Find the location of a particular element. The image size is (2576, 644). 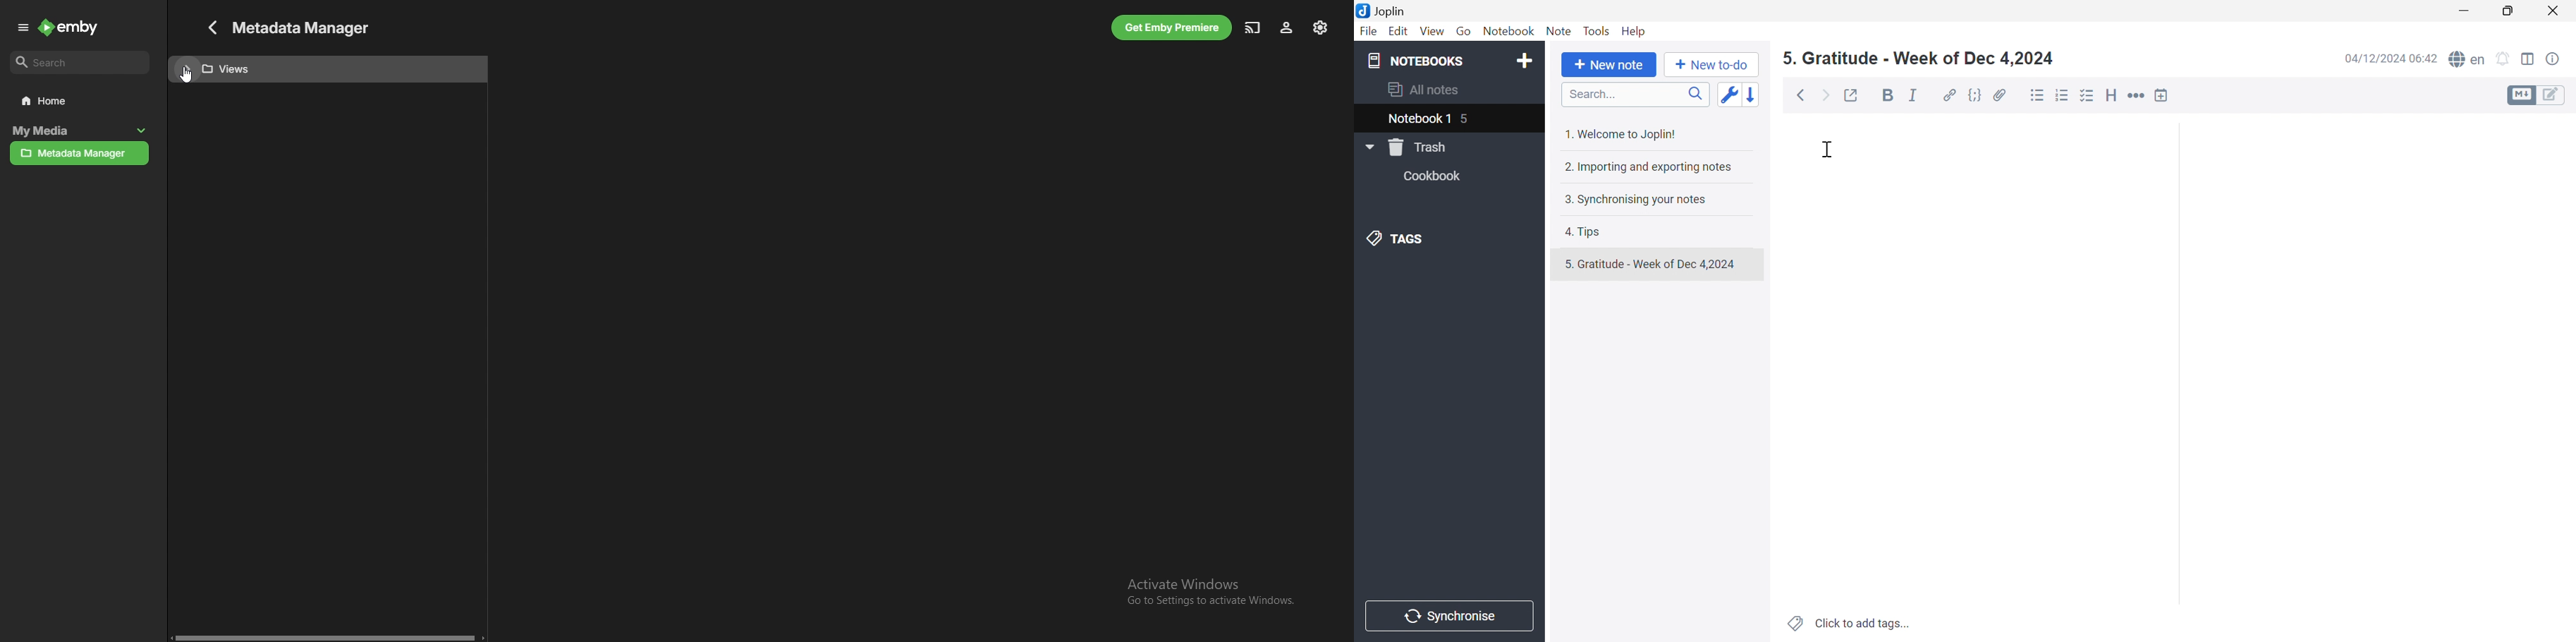

Set alarm is located at coordinates (2506, 57).